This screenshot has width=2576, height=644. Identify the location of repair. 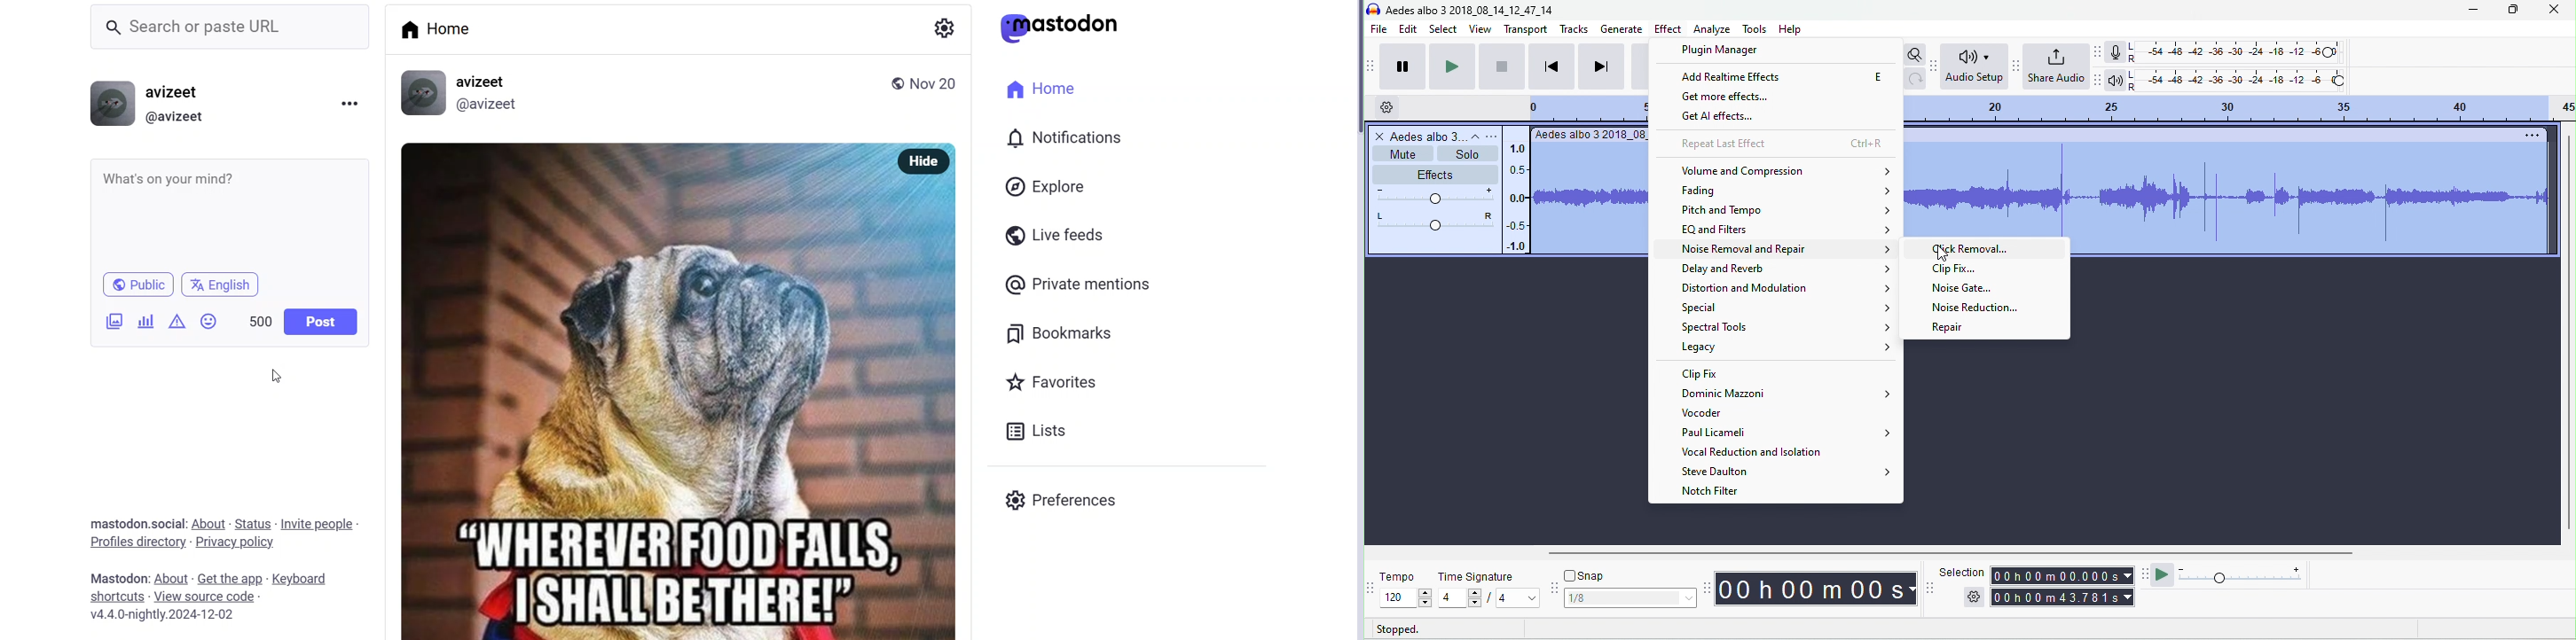
(1947, 328).